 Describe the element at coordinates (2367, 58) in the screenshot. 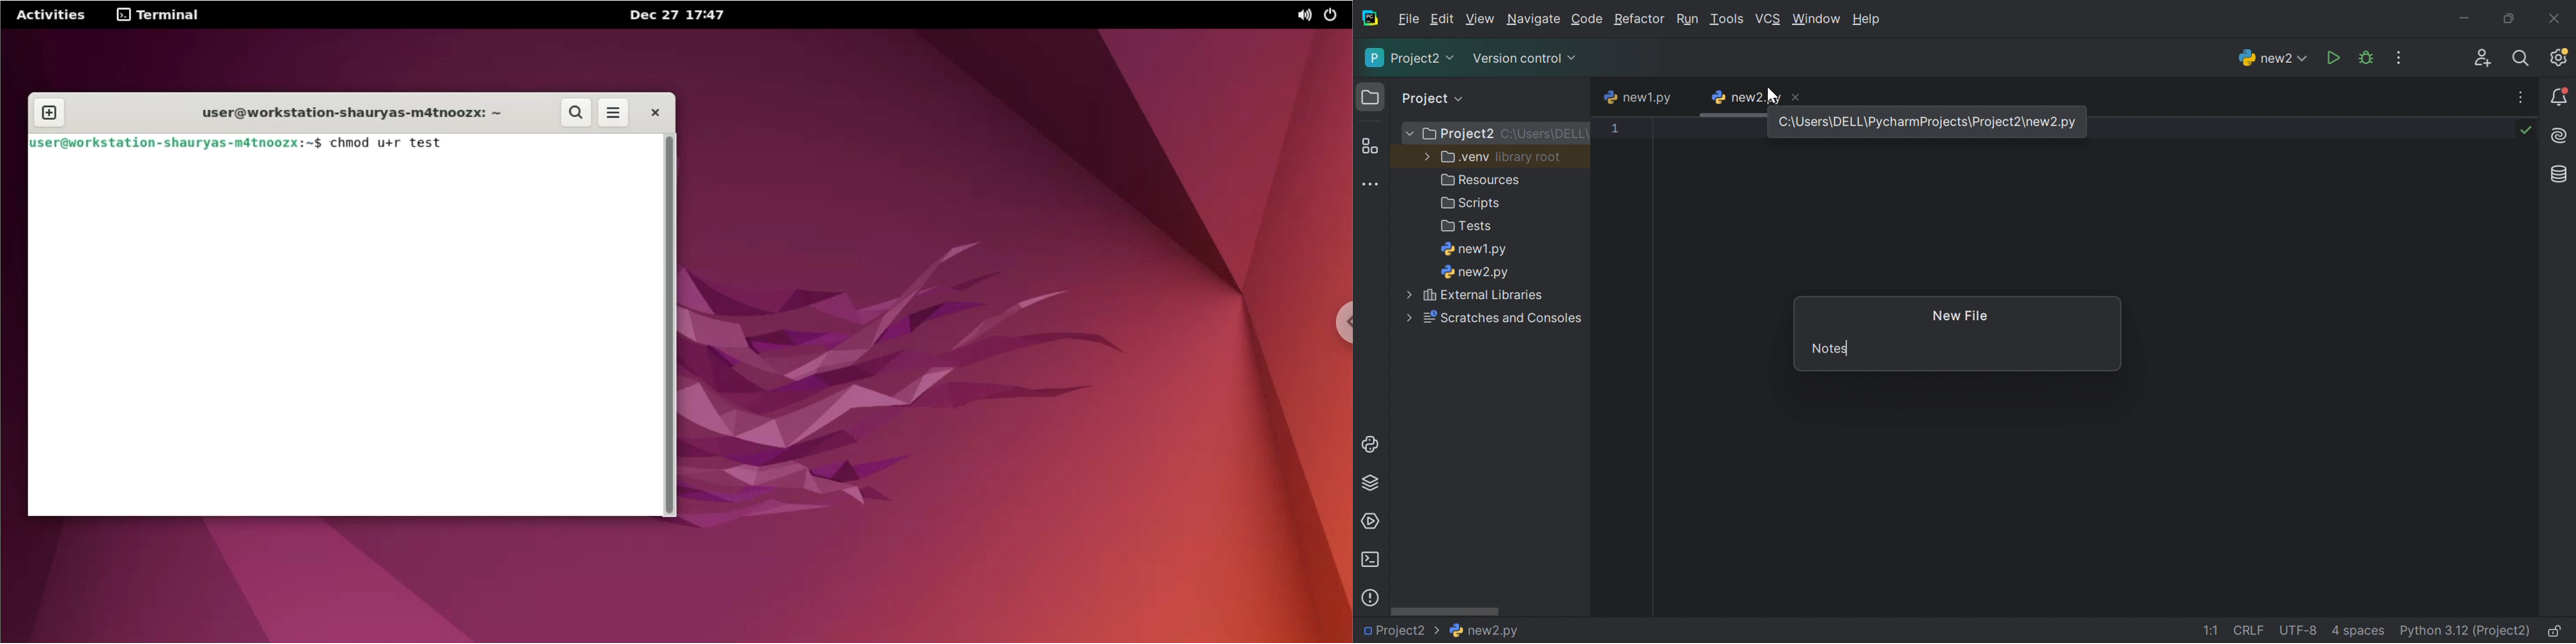

I see `Debug` at that location.